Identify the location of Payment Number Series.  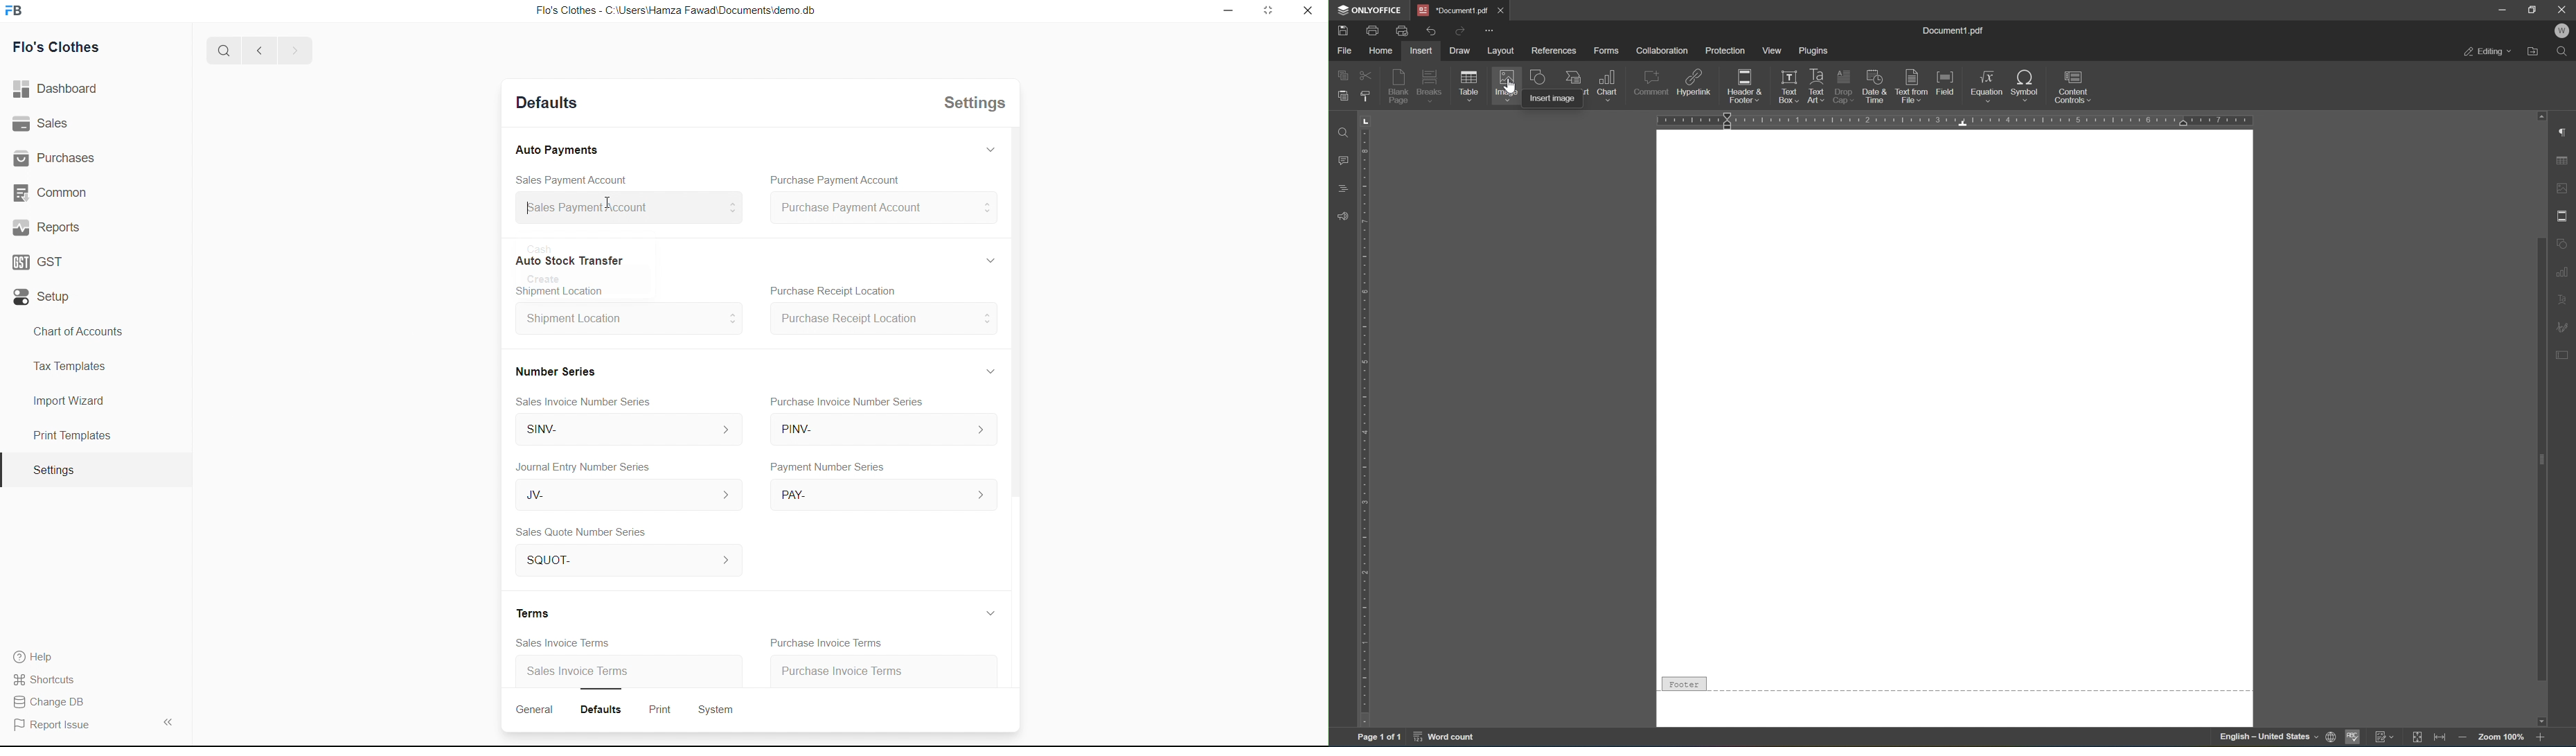
(826, 468).